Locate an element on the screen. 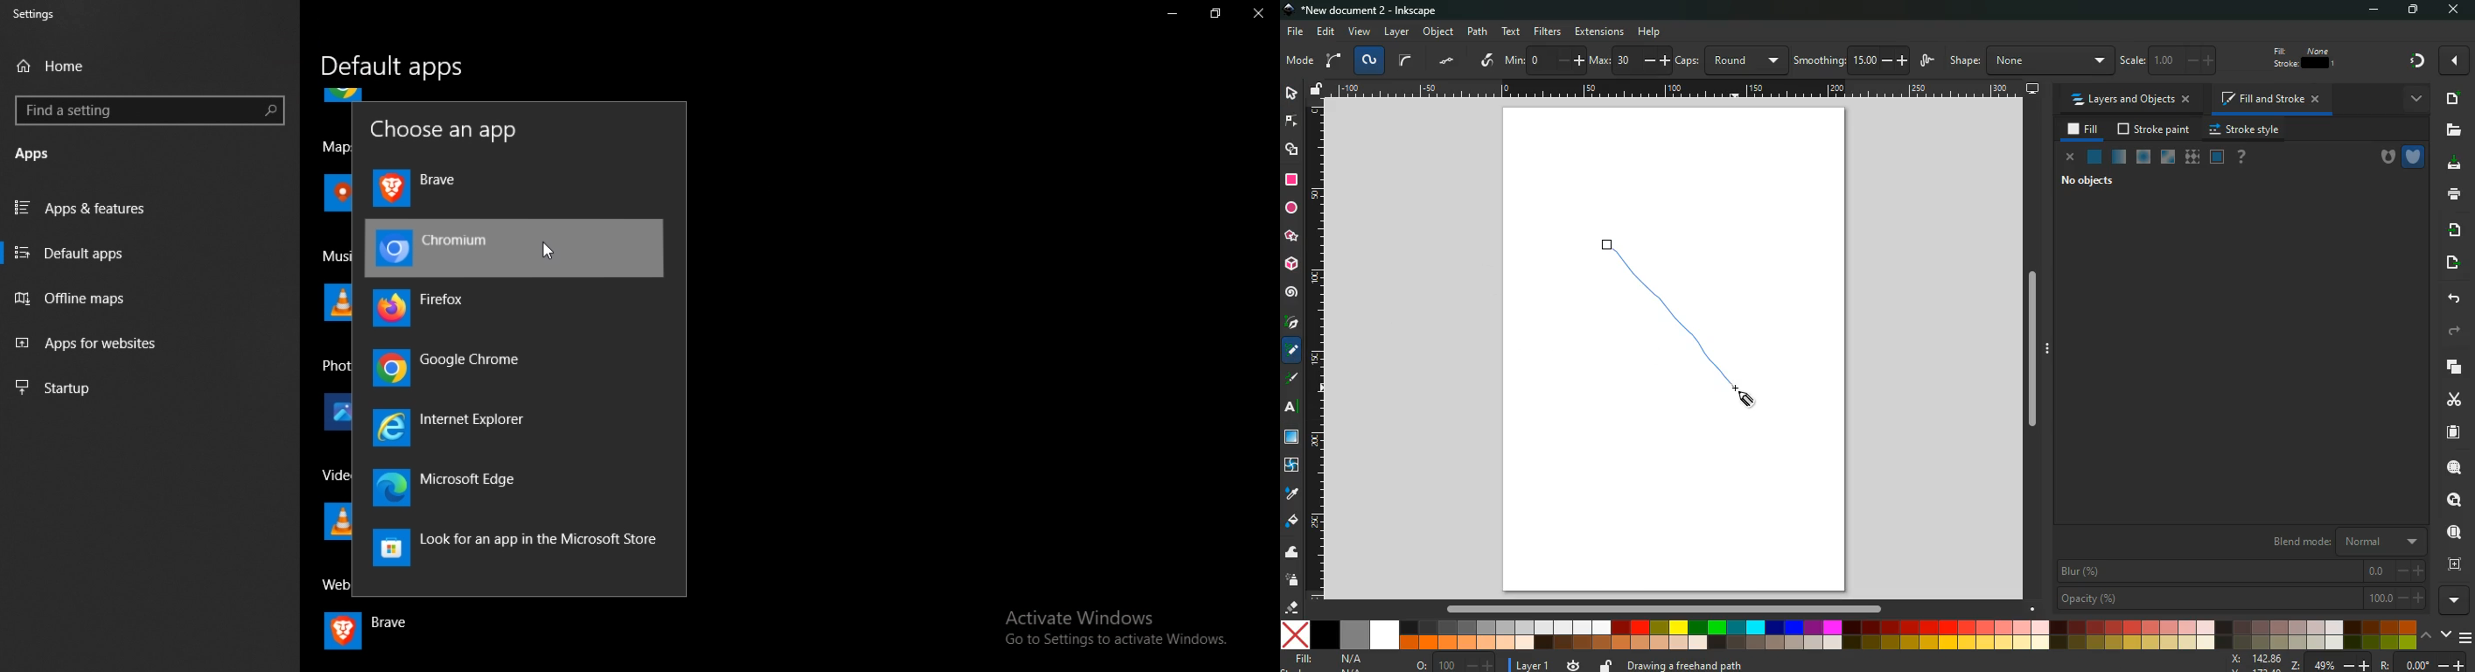 Image resolution: width=2492 pixels, height=672 pixels. layer 1 is located at coordinates (1535, 664).